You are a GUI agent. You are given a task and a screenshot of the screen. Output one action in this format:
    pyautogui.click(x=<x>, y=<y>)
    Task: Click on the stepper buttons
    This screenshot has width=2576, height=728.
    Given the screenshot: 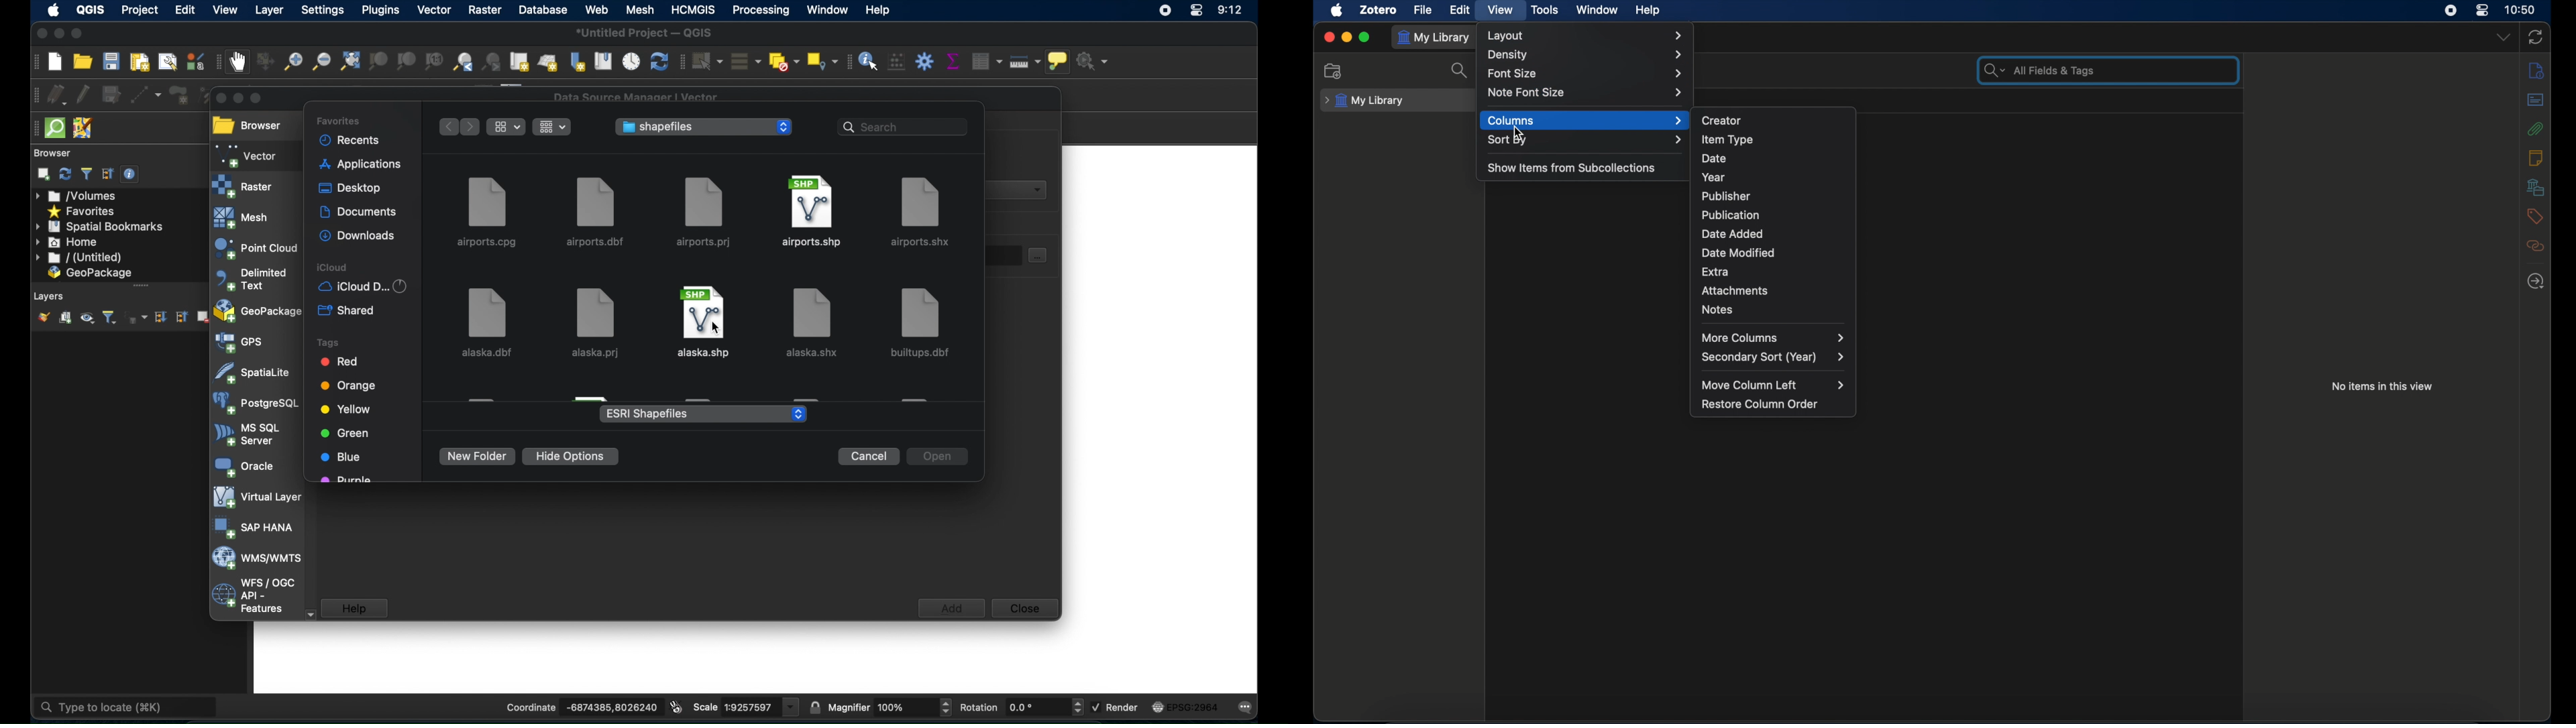 What is the action you would take?
    pyautogui.click(x=784, y=127)
    